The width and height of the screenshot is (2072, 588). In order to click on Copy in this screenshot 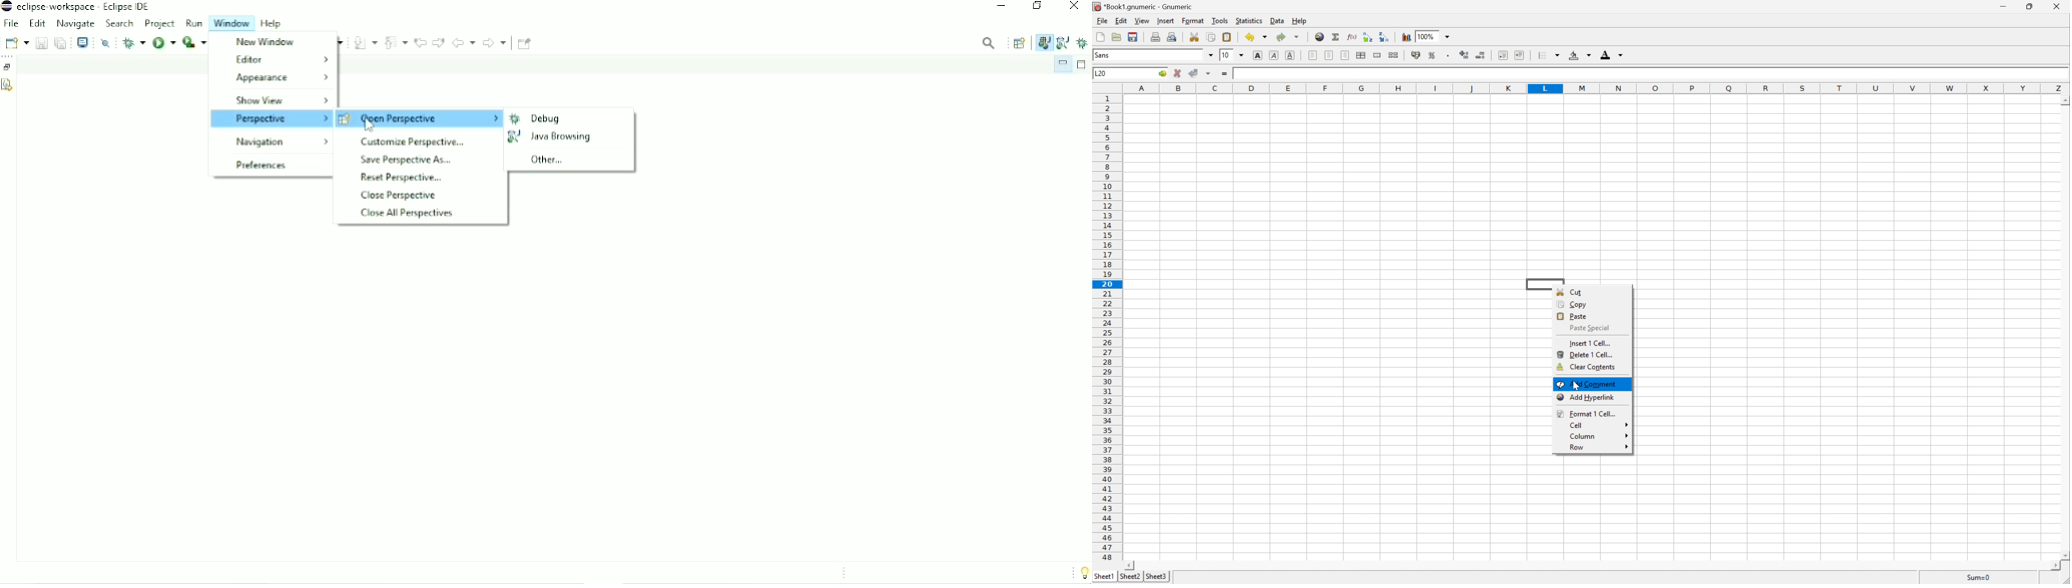, I will do `click(1576, 304)`.